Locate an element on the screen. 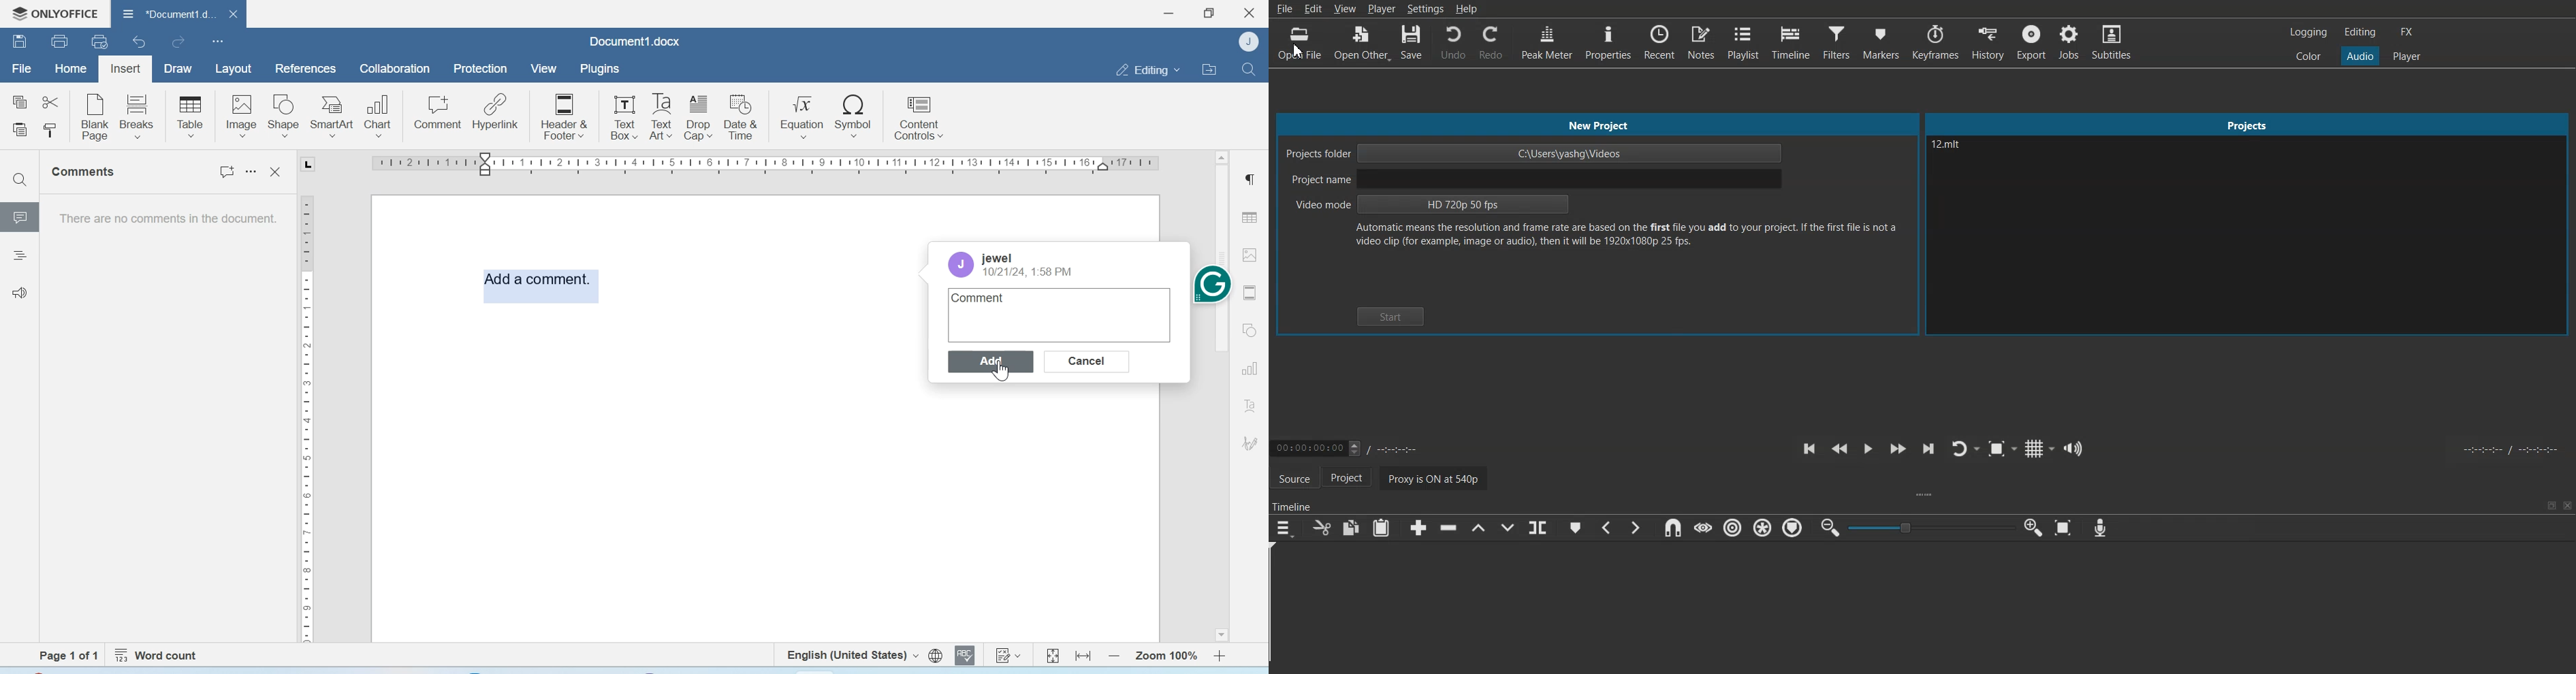 Image resolution: width=2576 pixels, height=700 pixels. Create marker is located at coordinates (1575, 528).